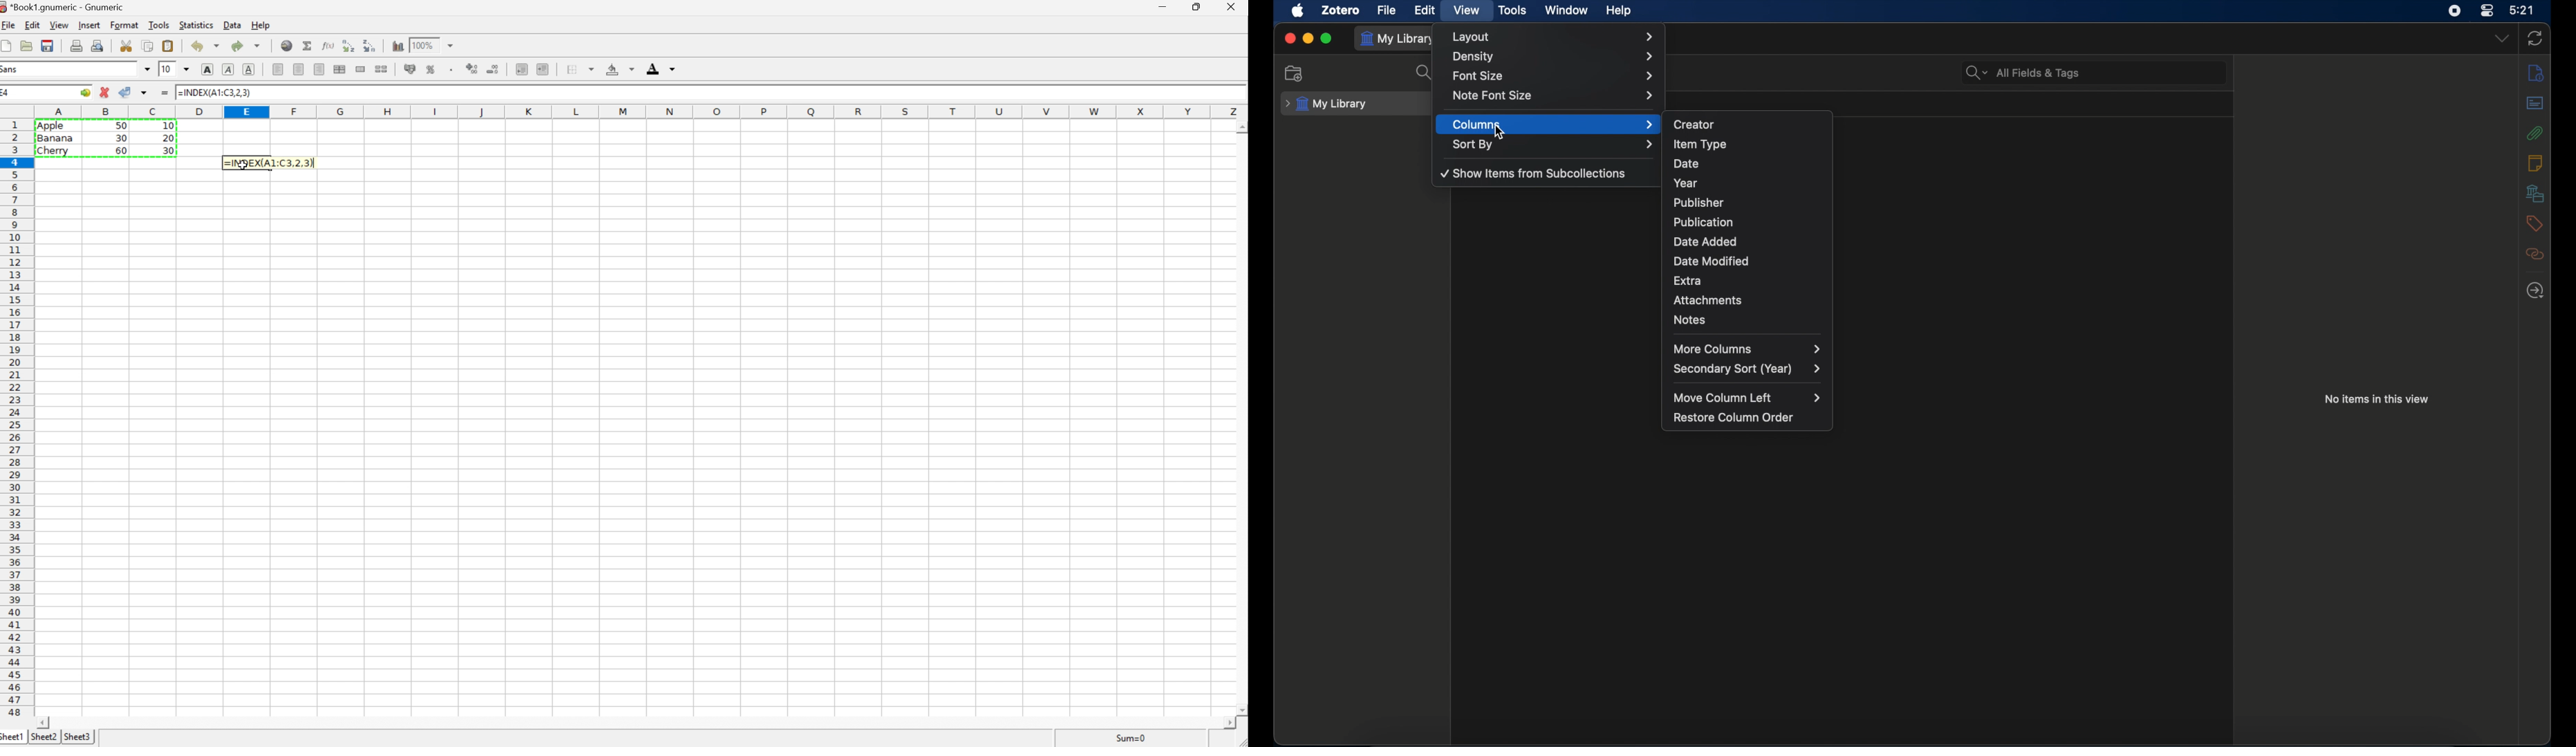  I want to click on no items in this view, so click(2377, 398).